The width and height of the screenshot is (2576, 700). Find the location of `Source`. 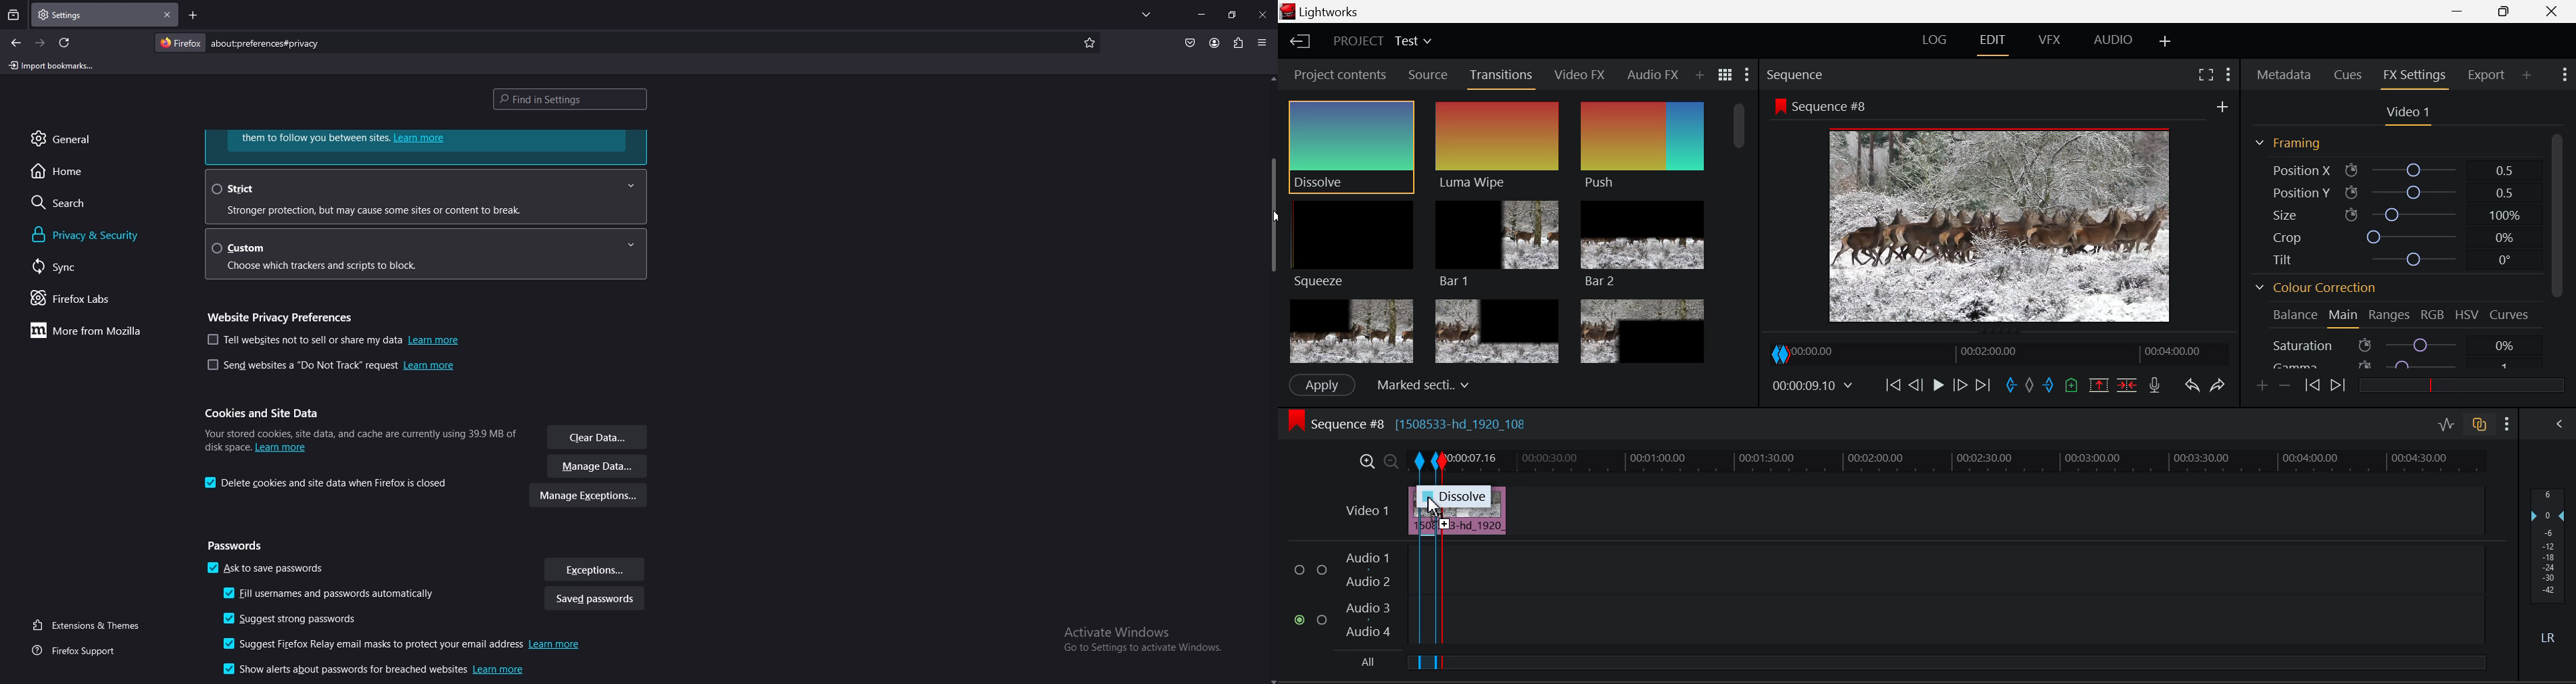

Source is located at coordinates (1429, 75).